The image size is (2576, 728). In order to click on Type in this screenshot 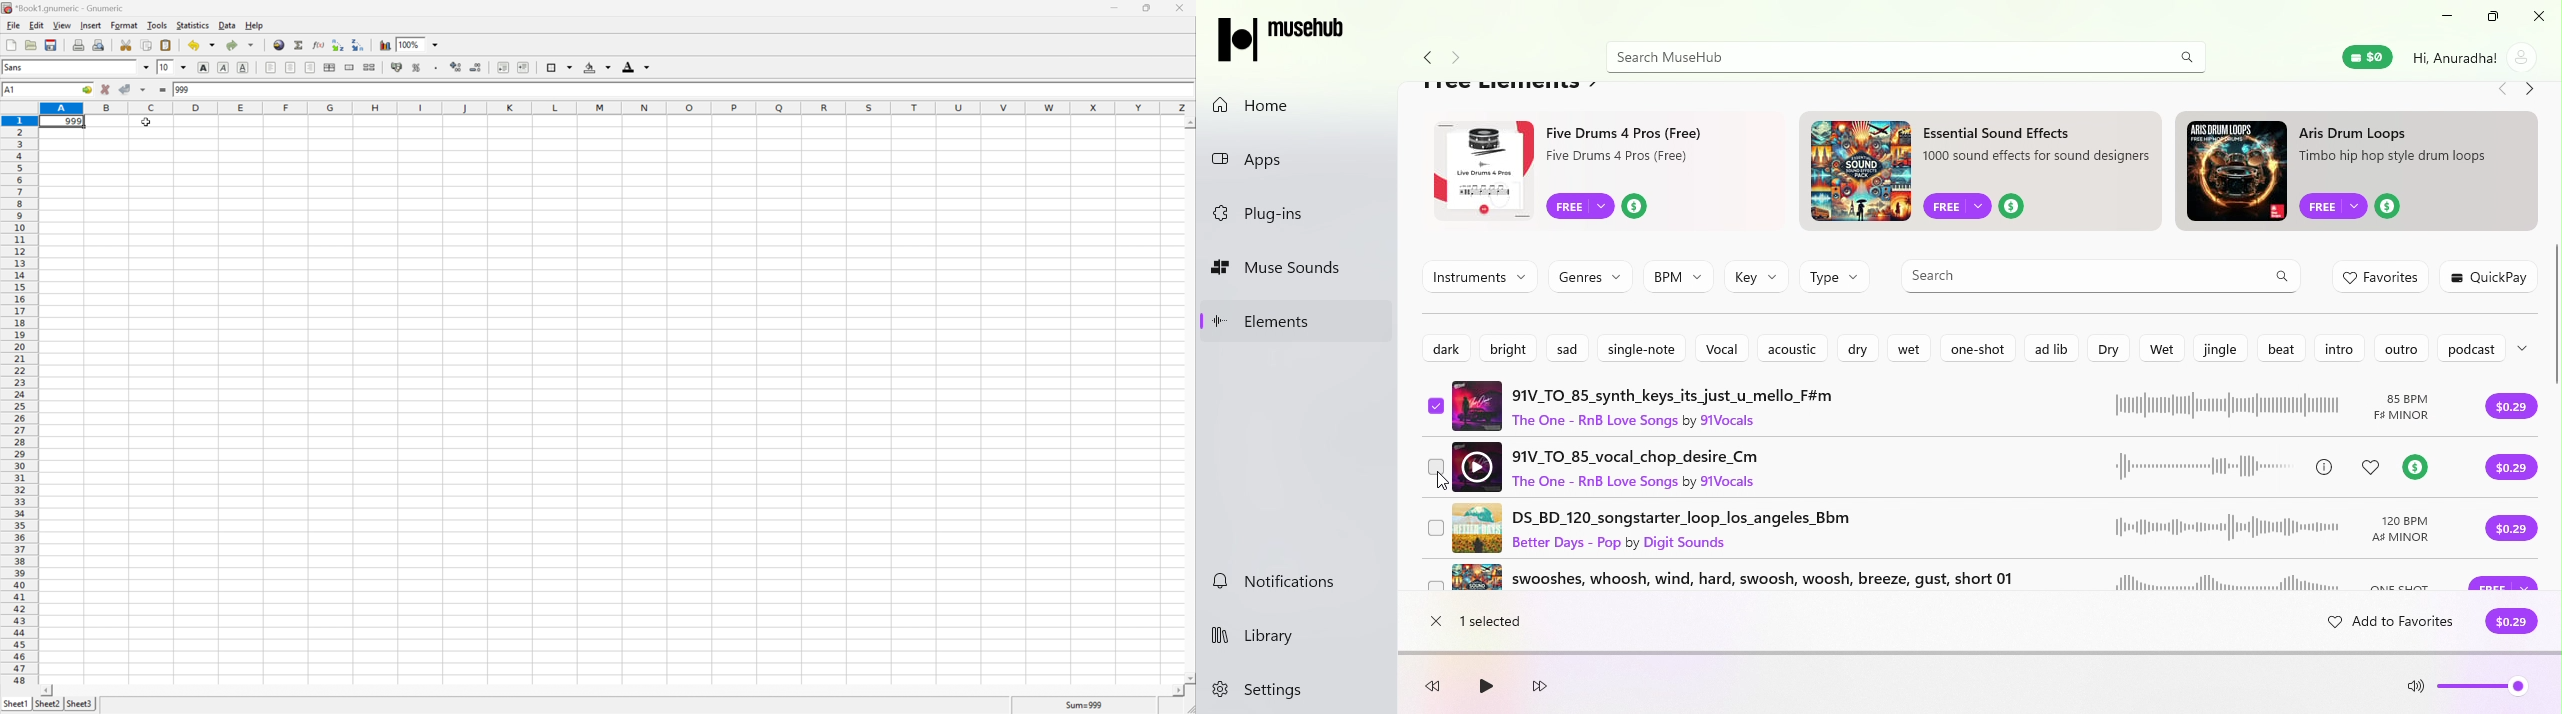, I will do `click(1836, 282)`.